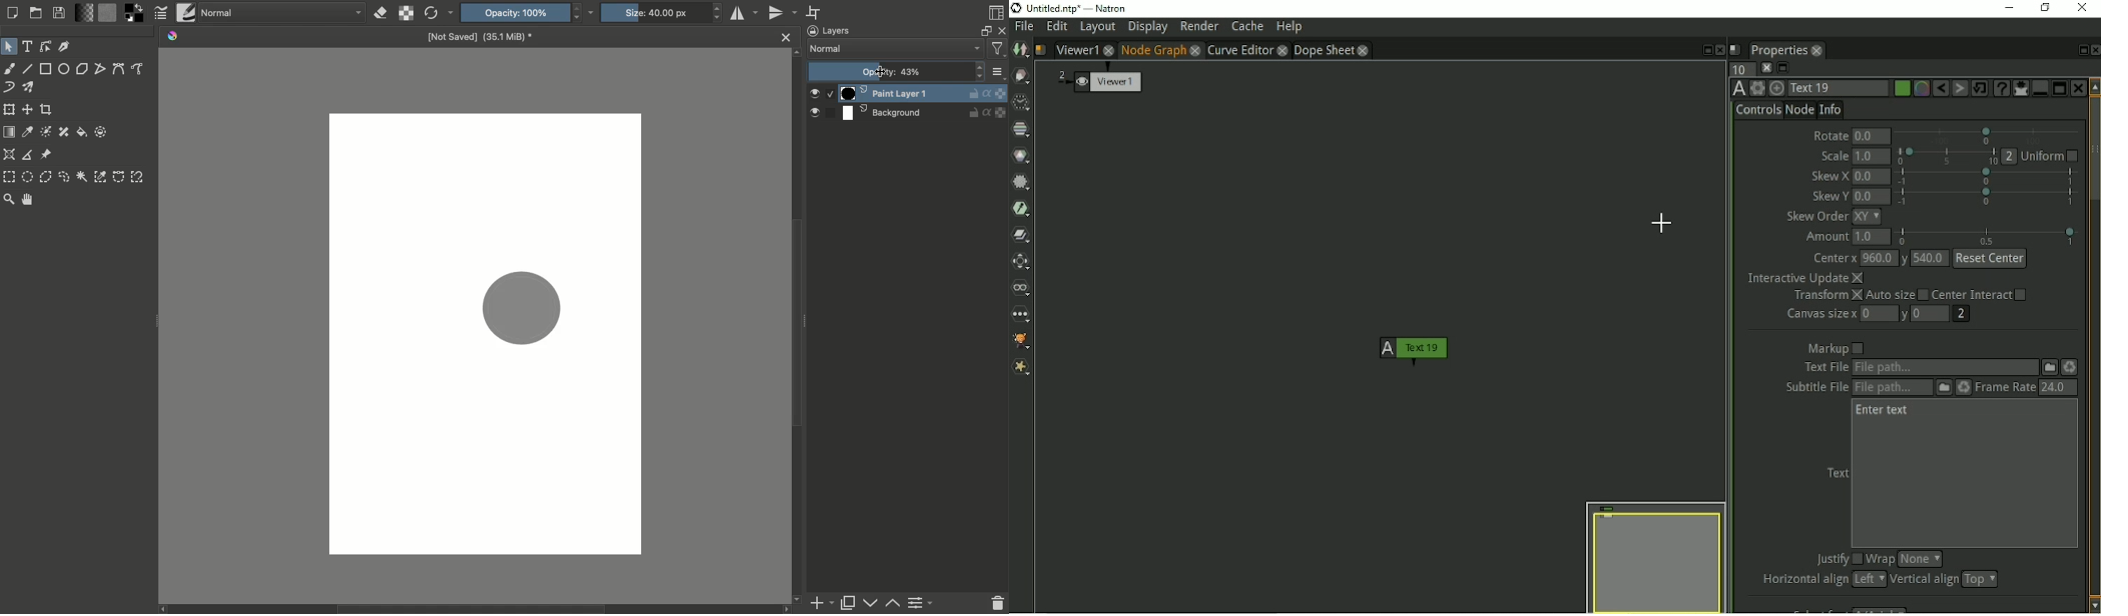  I want to click on visible, so click(815, 113).